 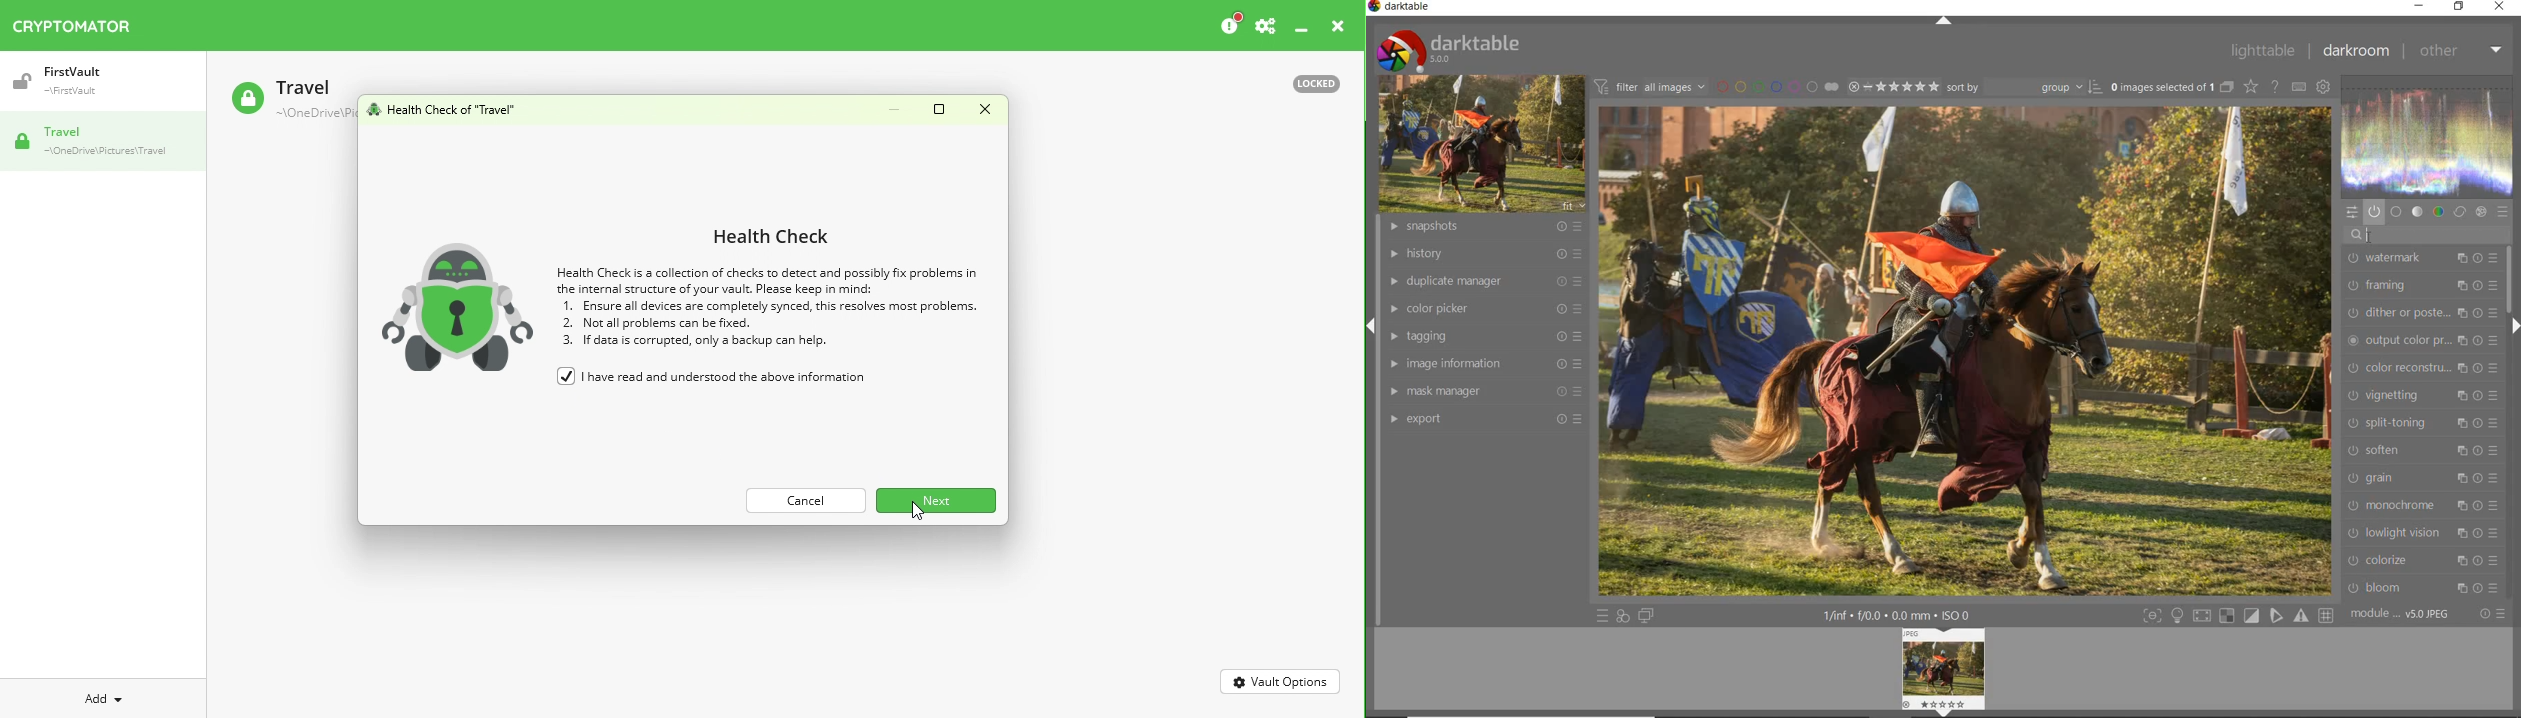 What do you see at coordinates (1482, 392) in the screenshot?
I see `mask manager` at bounding box center [1482, 392].